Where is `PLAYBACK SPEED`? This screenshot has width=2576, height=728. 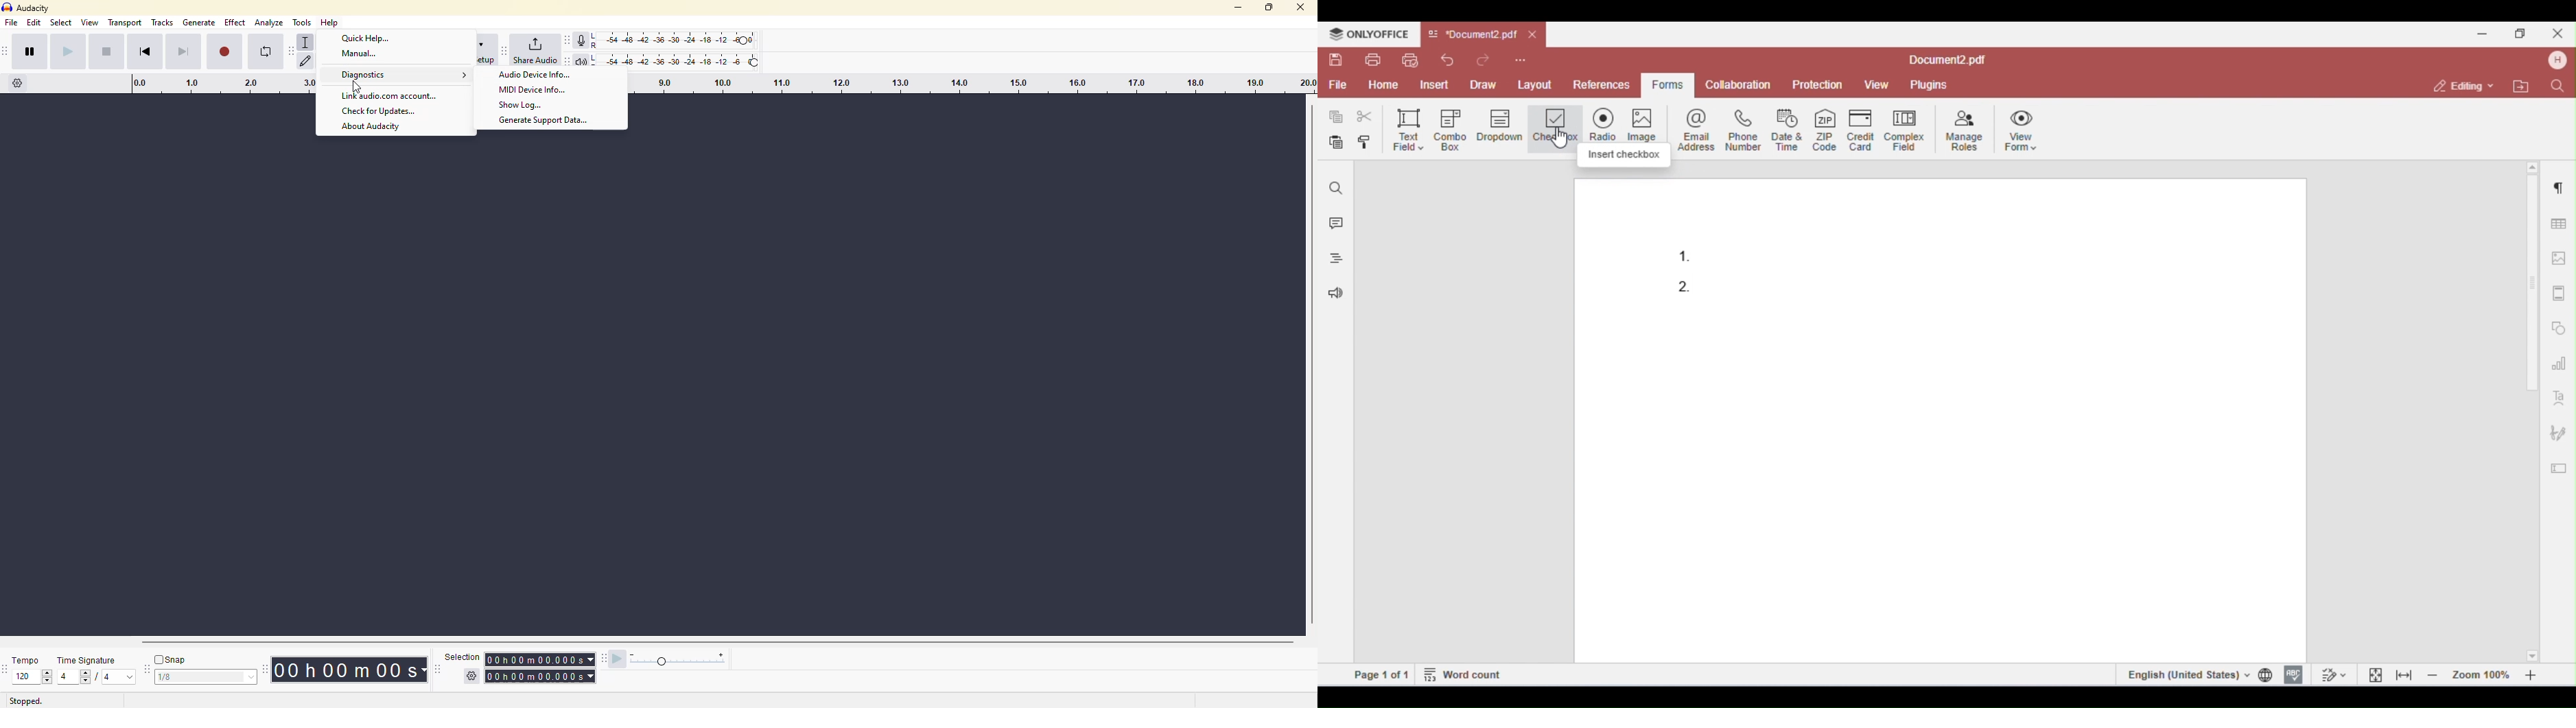 PLAYBACK SPEED is located at coordinates (680, 661).